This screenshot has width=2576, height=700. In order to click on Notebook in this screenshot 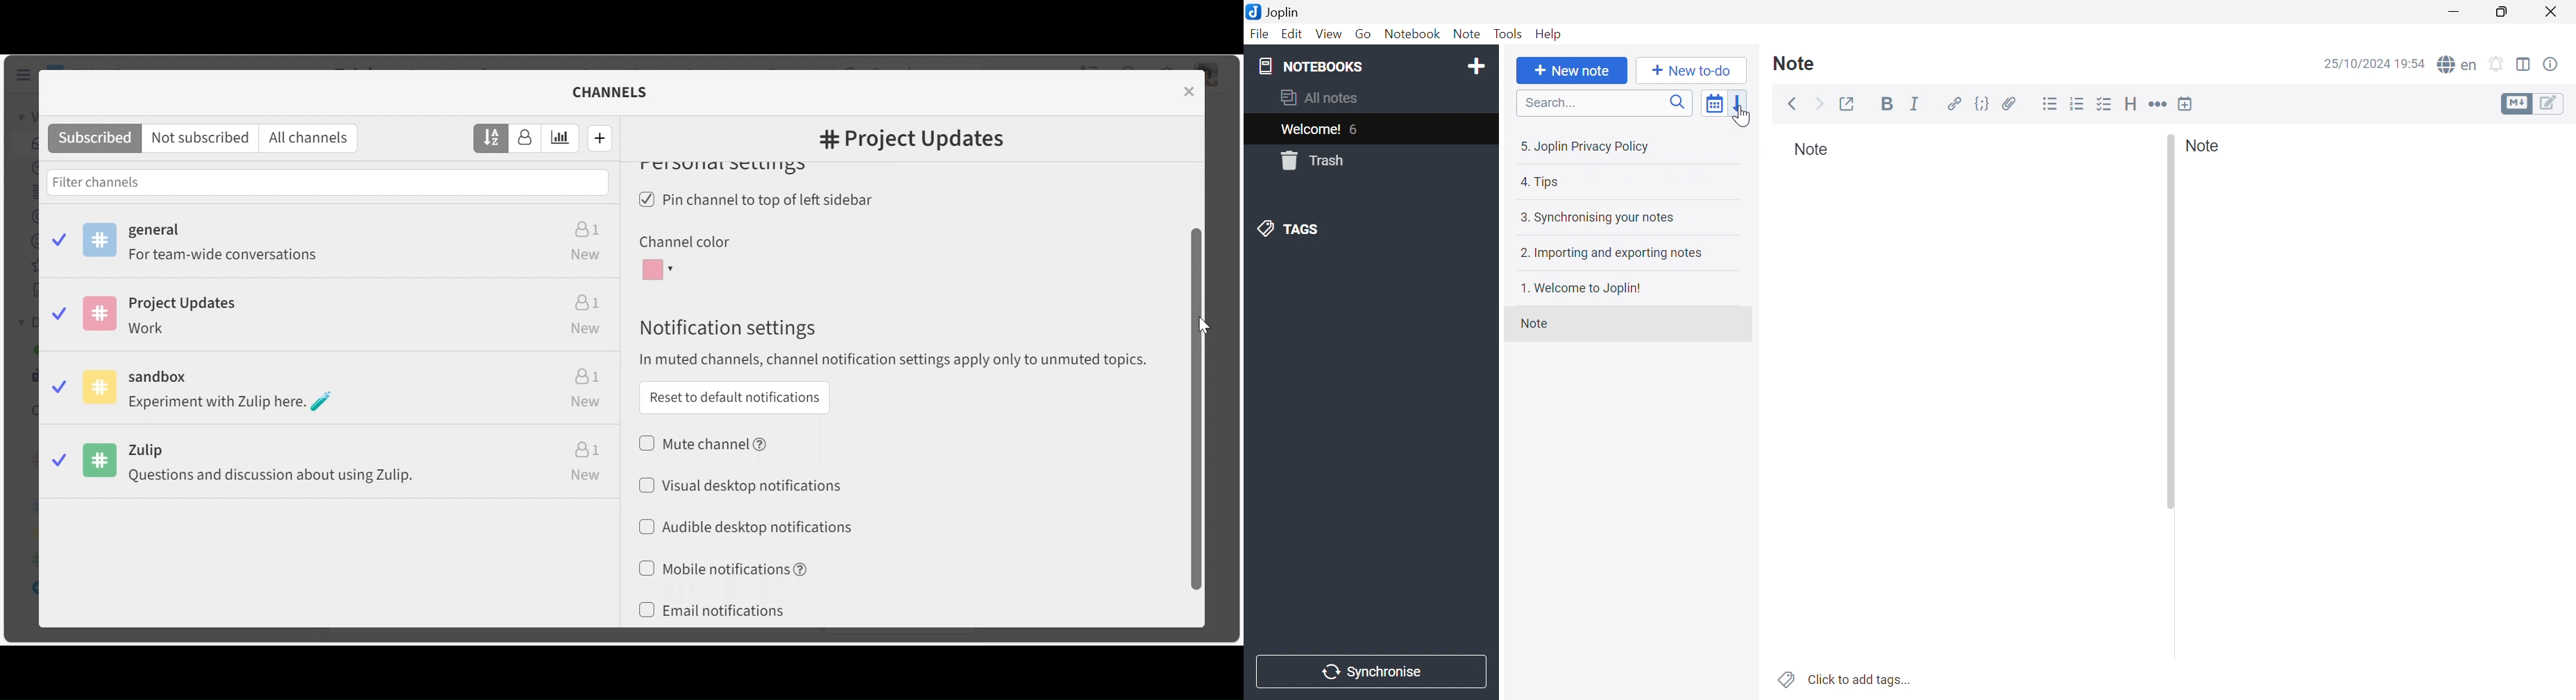, I will do `click(1413, 35)`.